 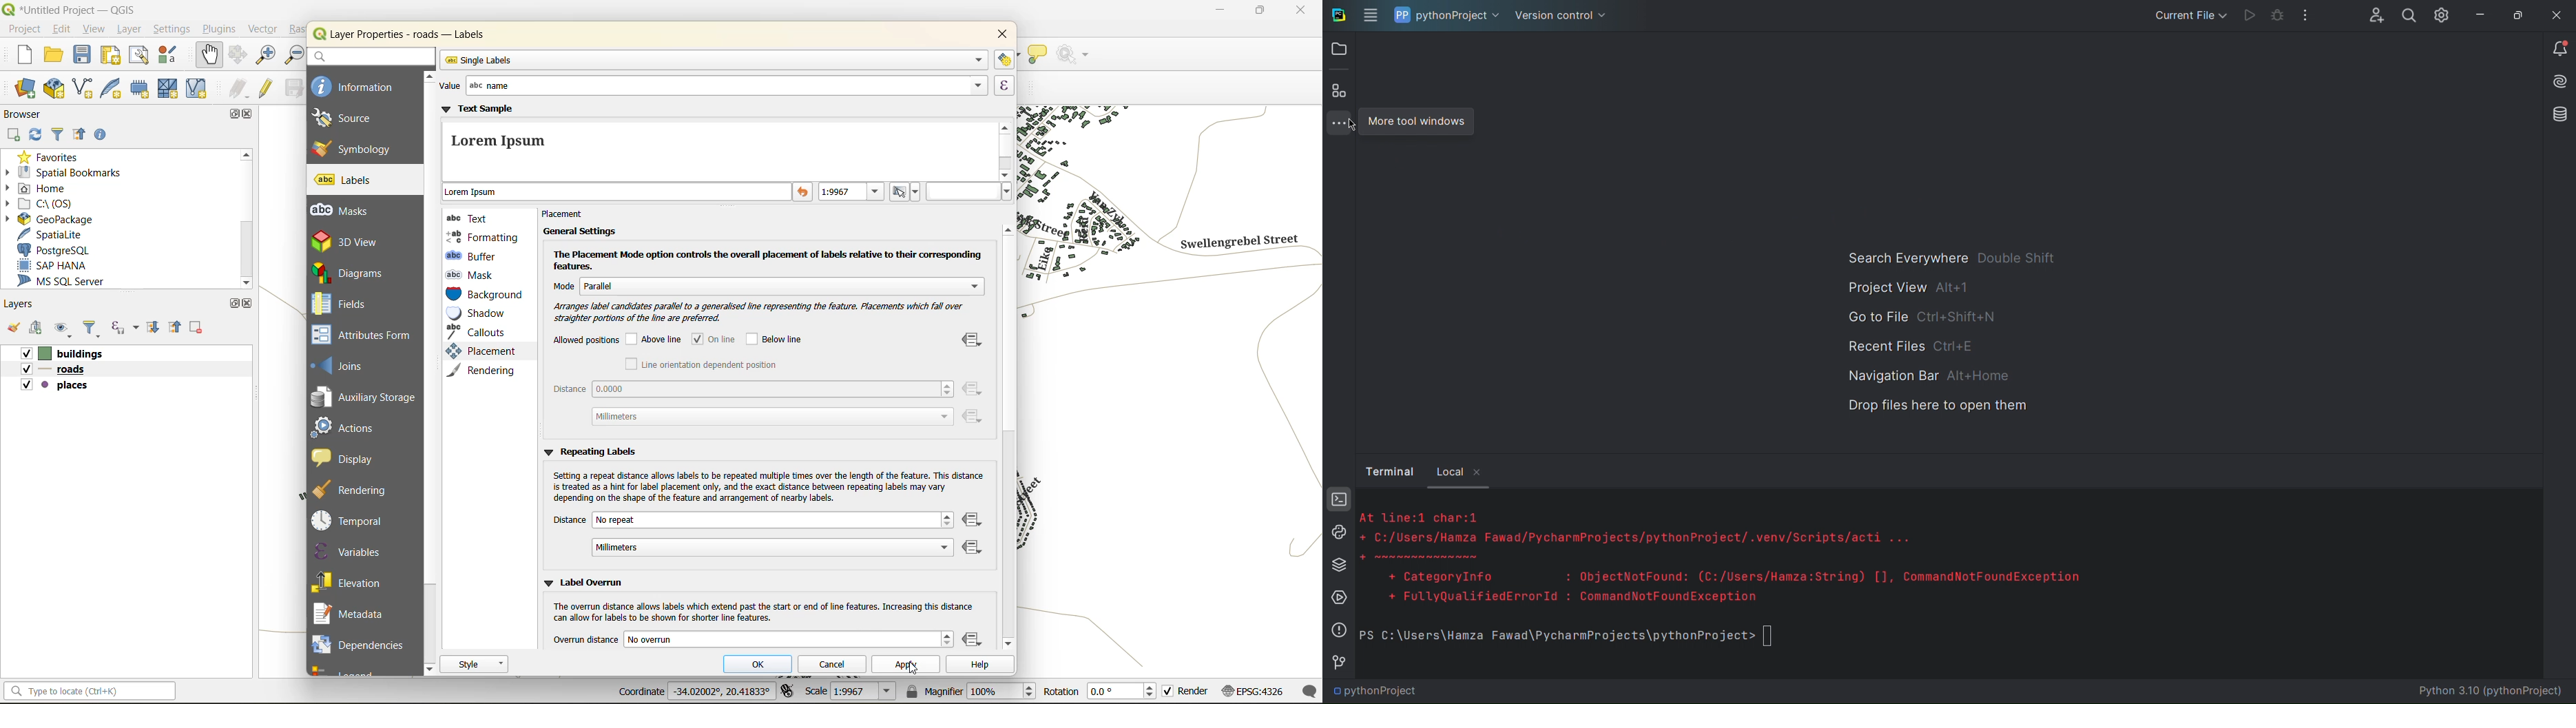 I want to click on online checked, so click(x=719, y=339).